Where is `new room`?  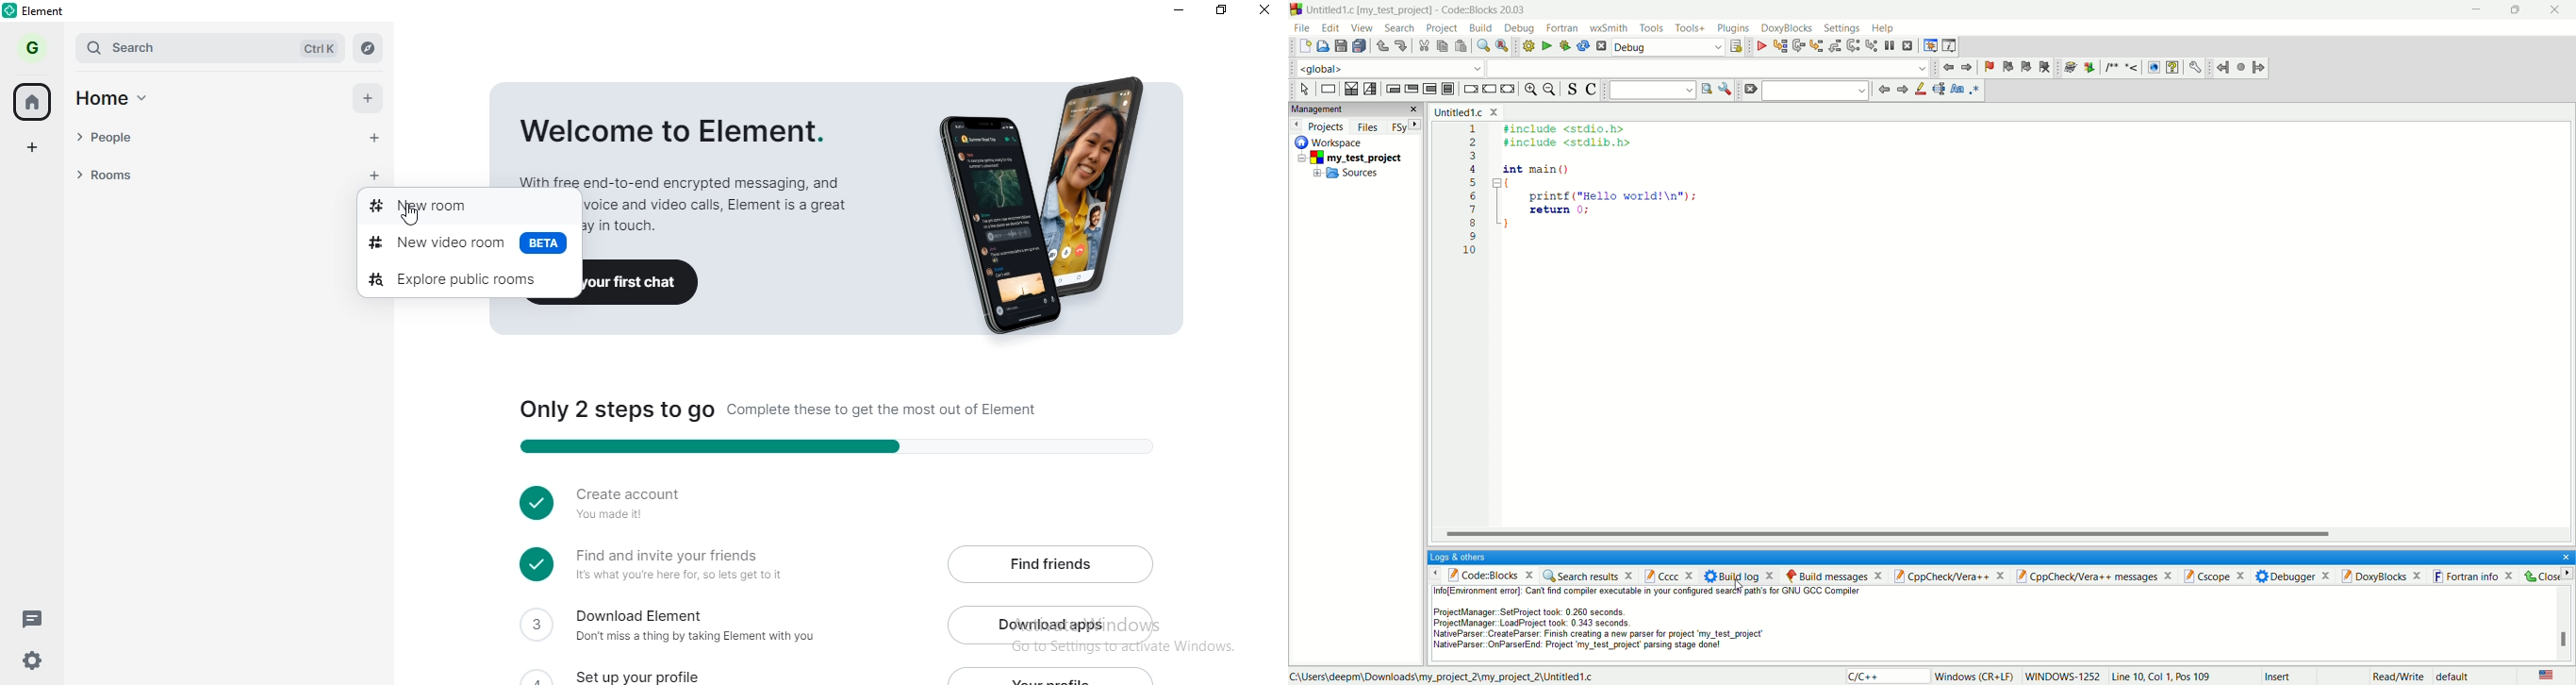 new room is located at coordinates (469, 200).